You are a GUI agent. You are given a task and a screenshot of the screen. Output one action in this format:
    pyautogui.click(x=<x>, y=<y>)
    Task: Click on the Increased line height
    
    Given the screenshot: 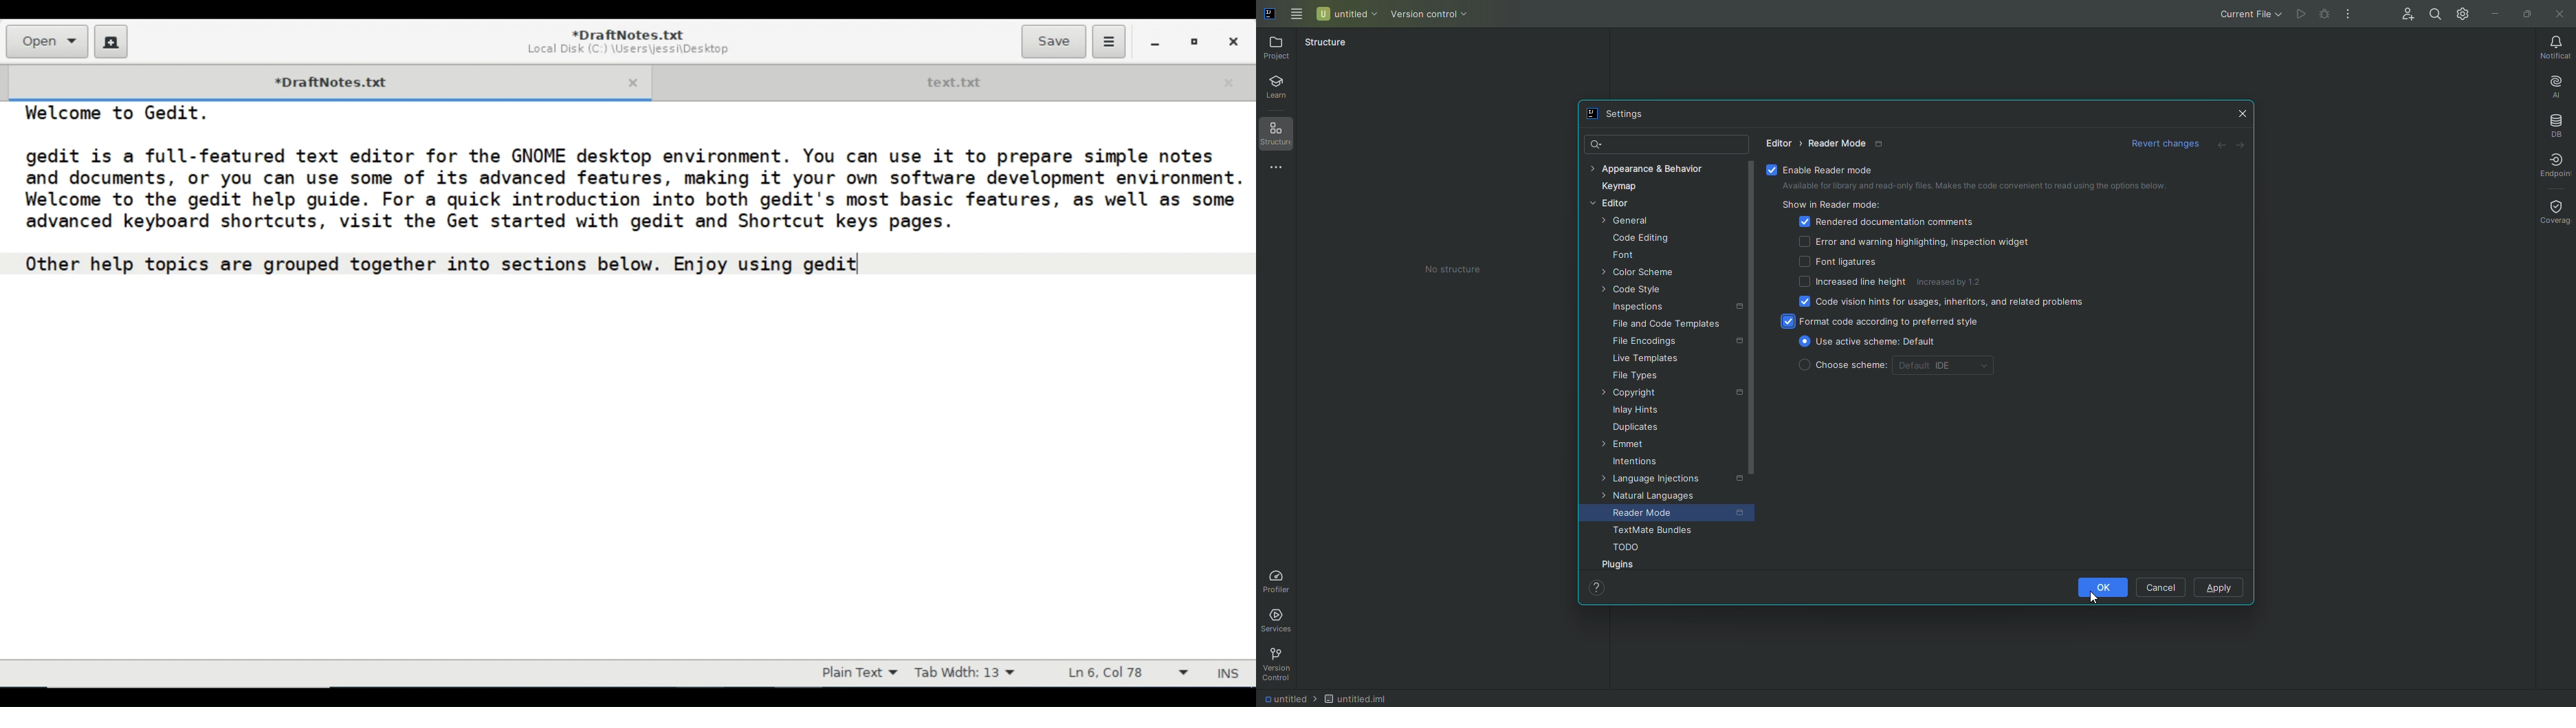 What is the action you would take?
    pyautogui.click(x=1847, y=282)
    